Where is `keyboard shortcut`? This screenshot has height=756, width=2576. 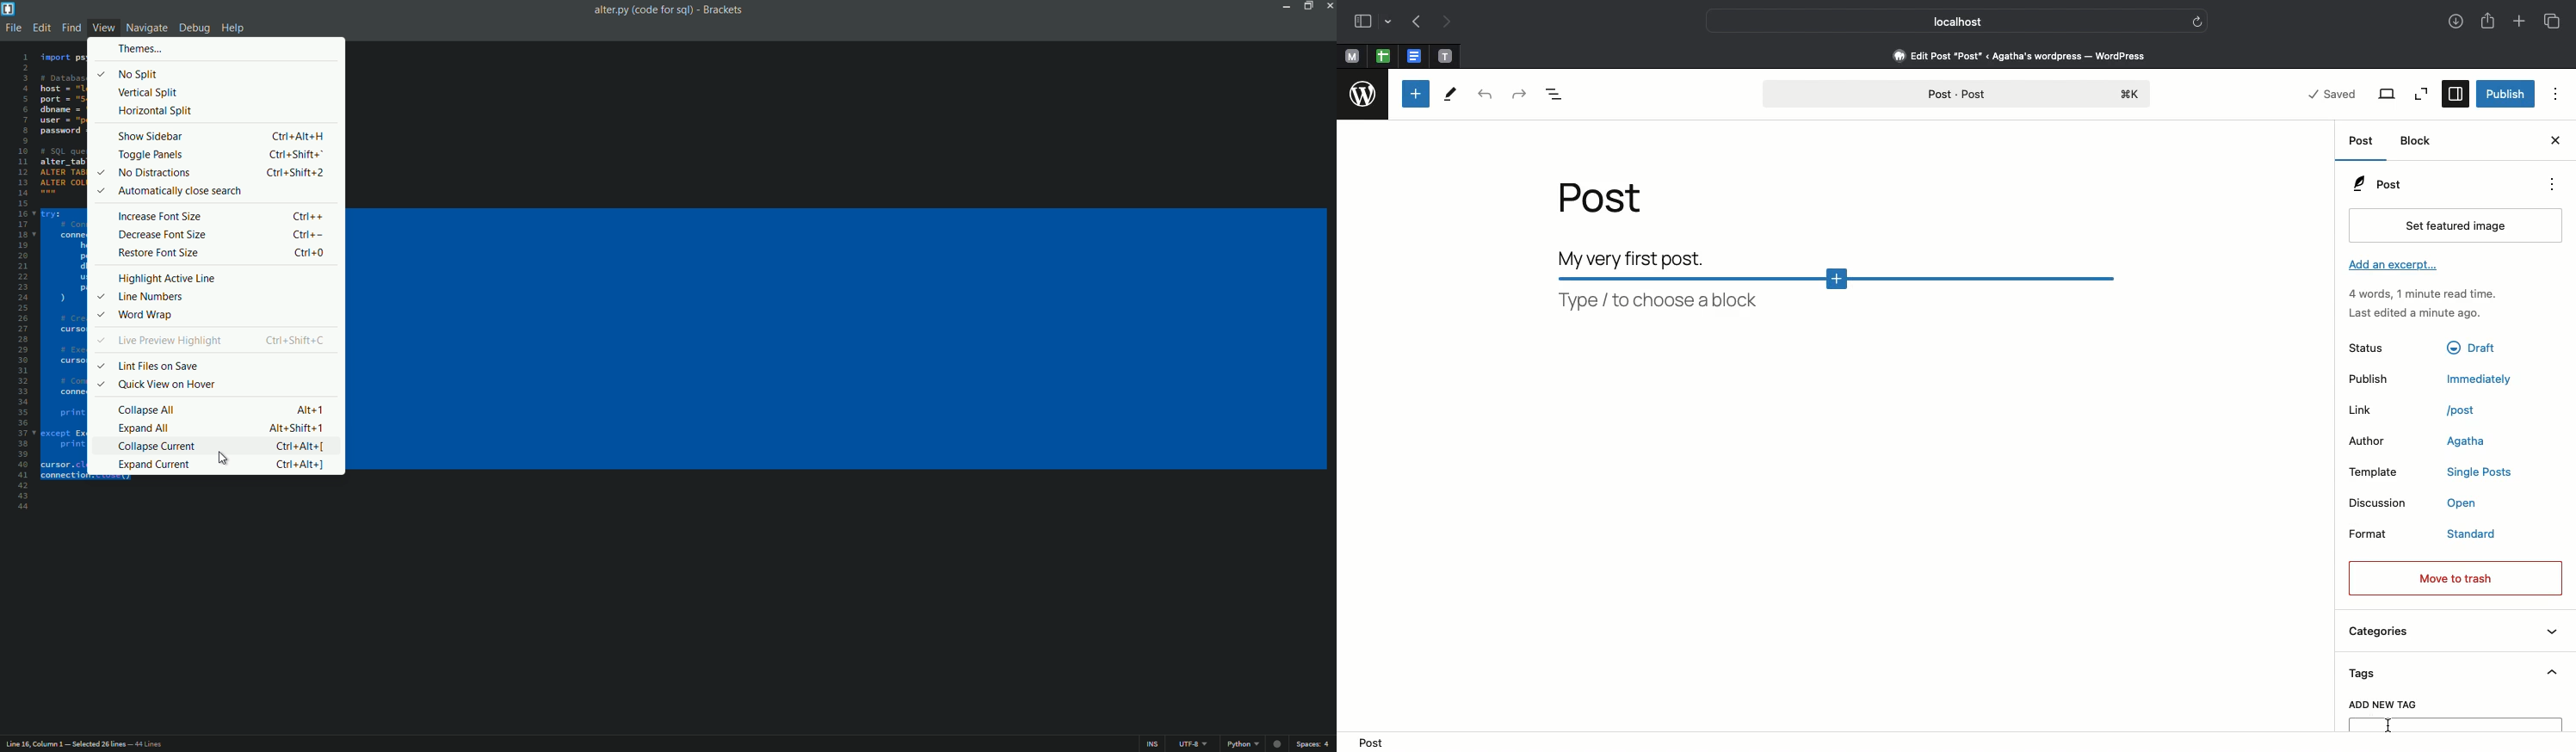 keyboard shortcut is located at coordinates (298, 447).